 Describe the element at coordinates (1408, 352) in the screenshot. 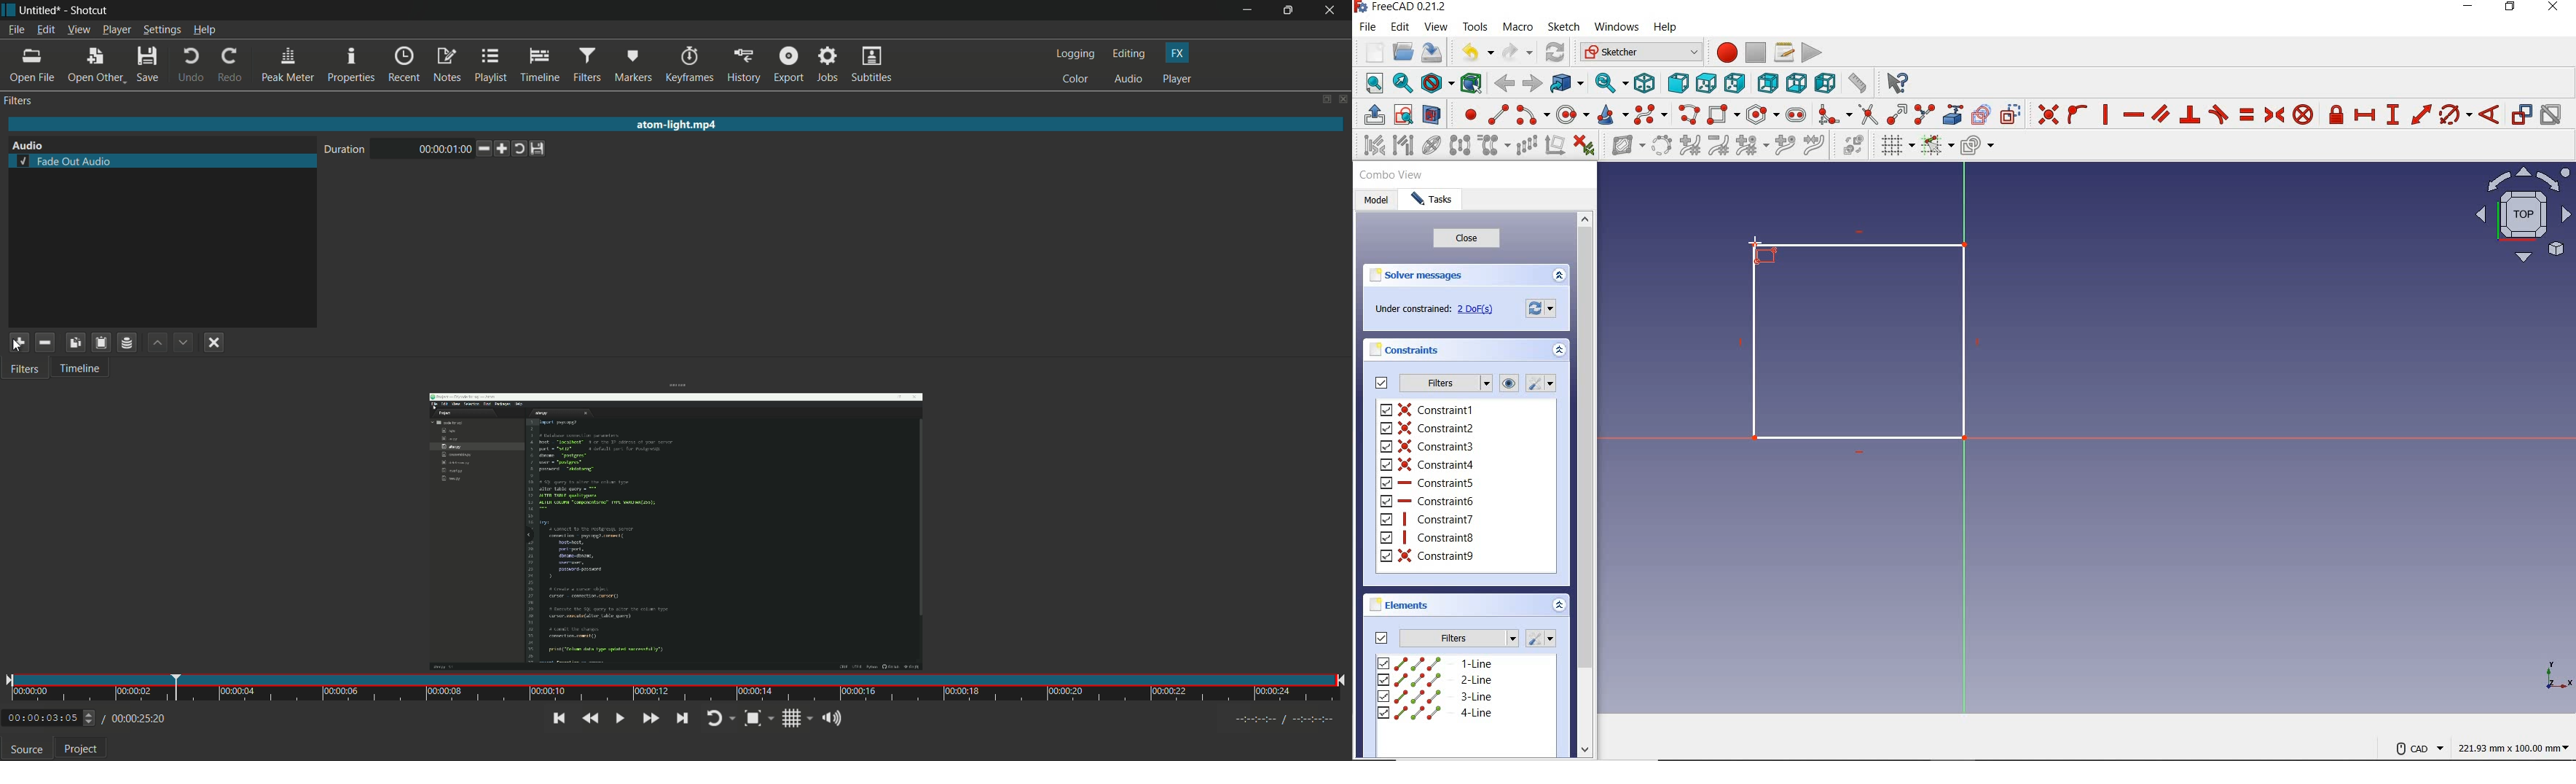

I see `constraints` at that location.